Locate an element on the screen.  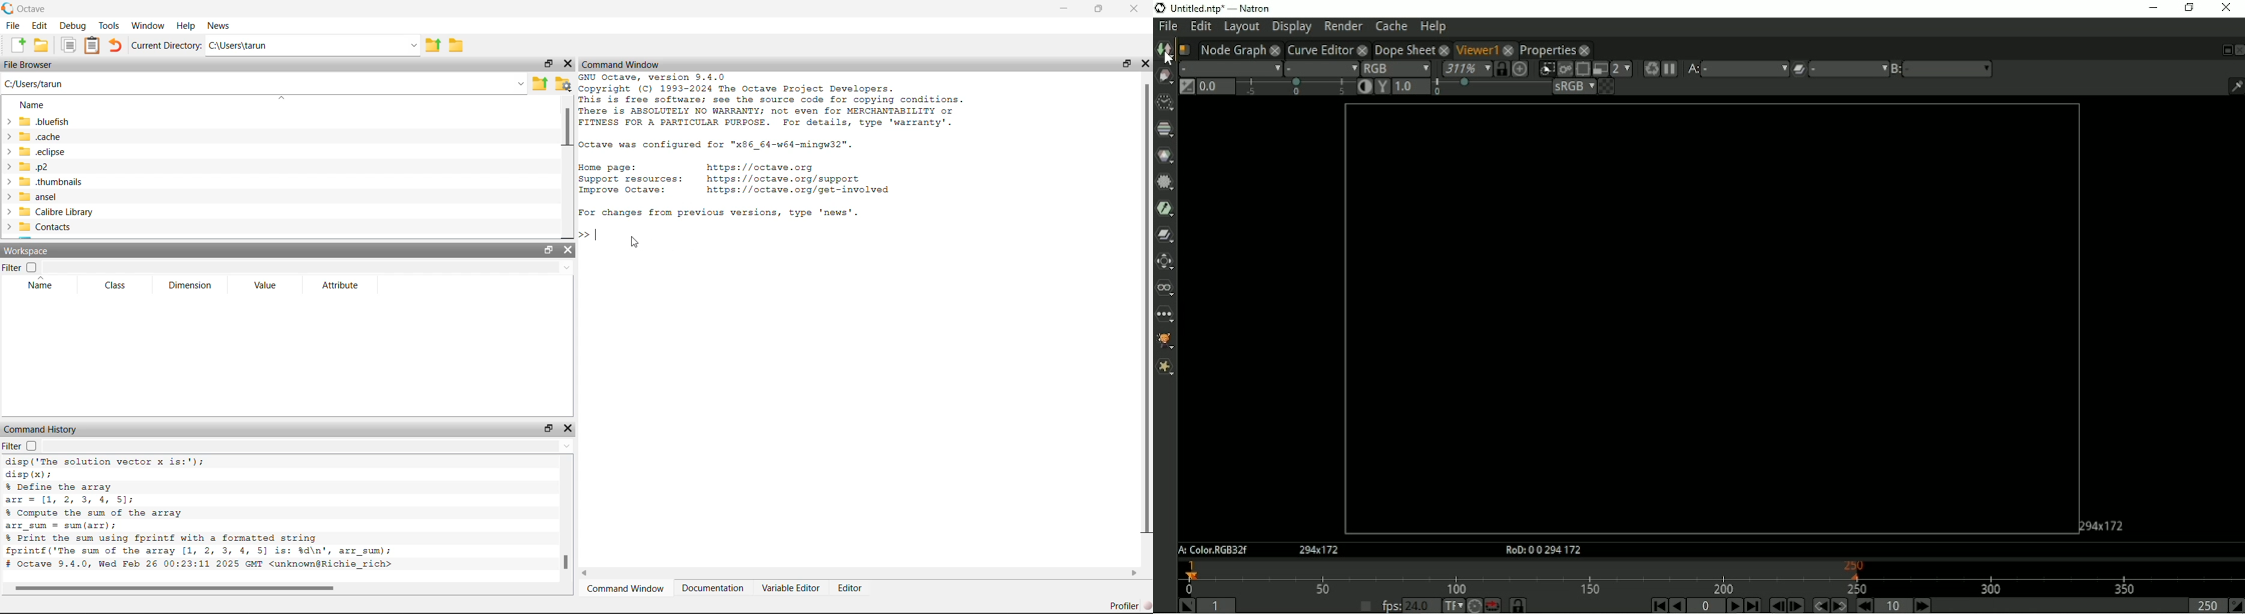
Dimension is located at coordinates (196, 285).